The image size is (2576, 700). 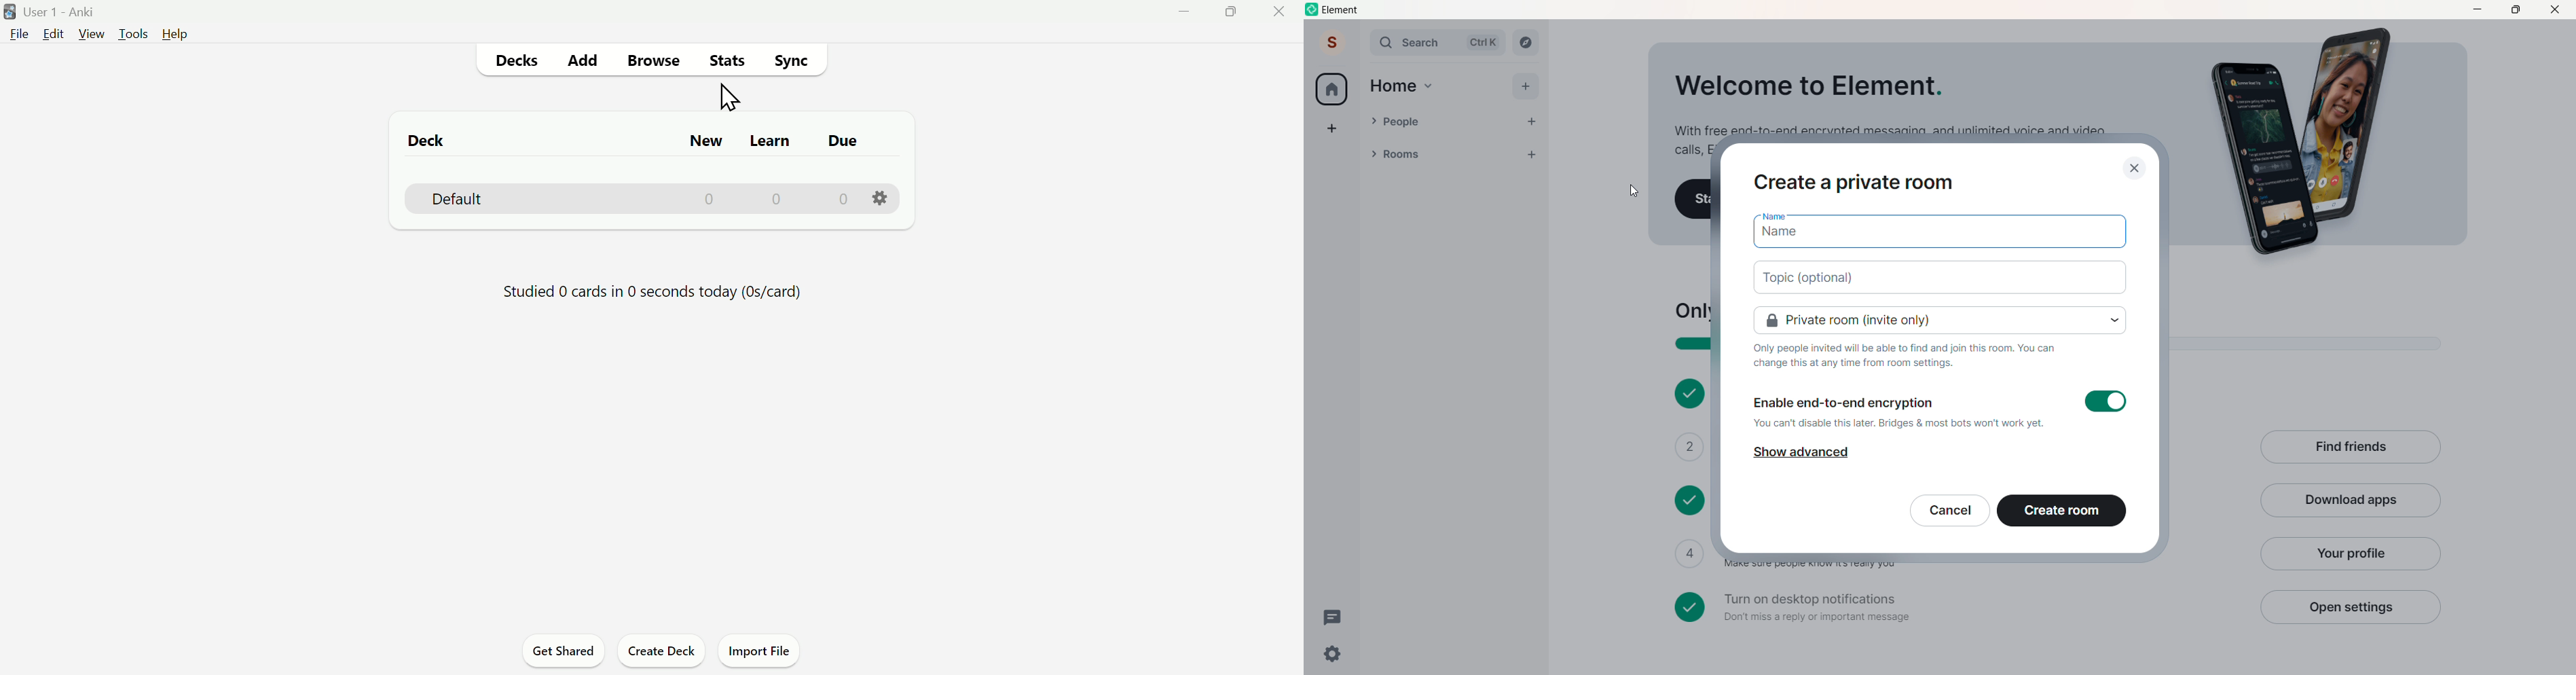 I want to click on List options, so click(x=1505, y=154).